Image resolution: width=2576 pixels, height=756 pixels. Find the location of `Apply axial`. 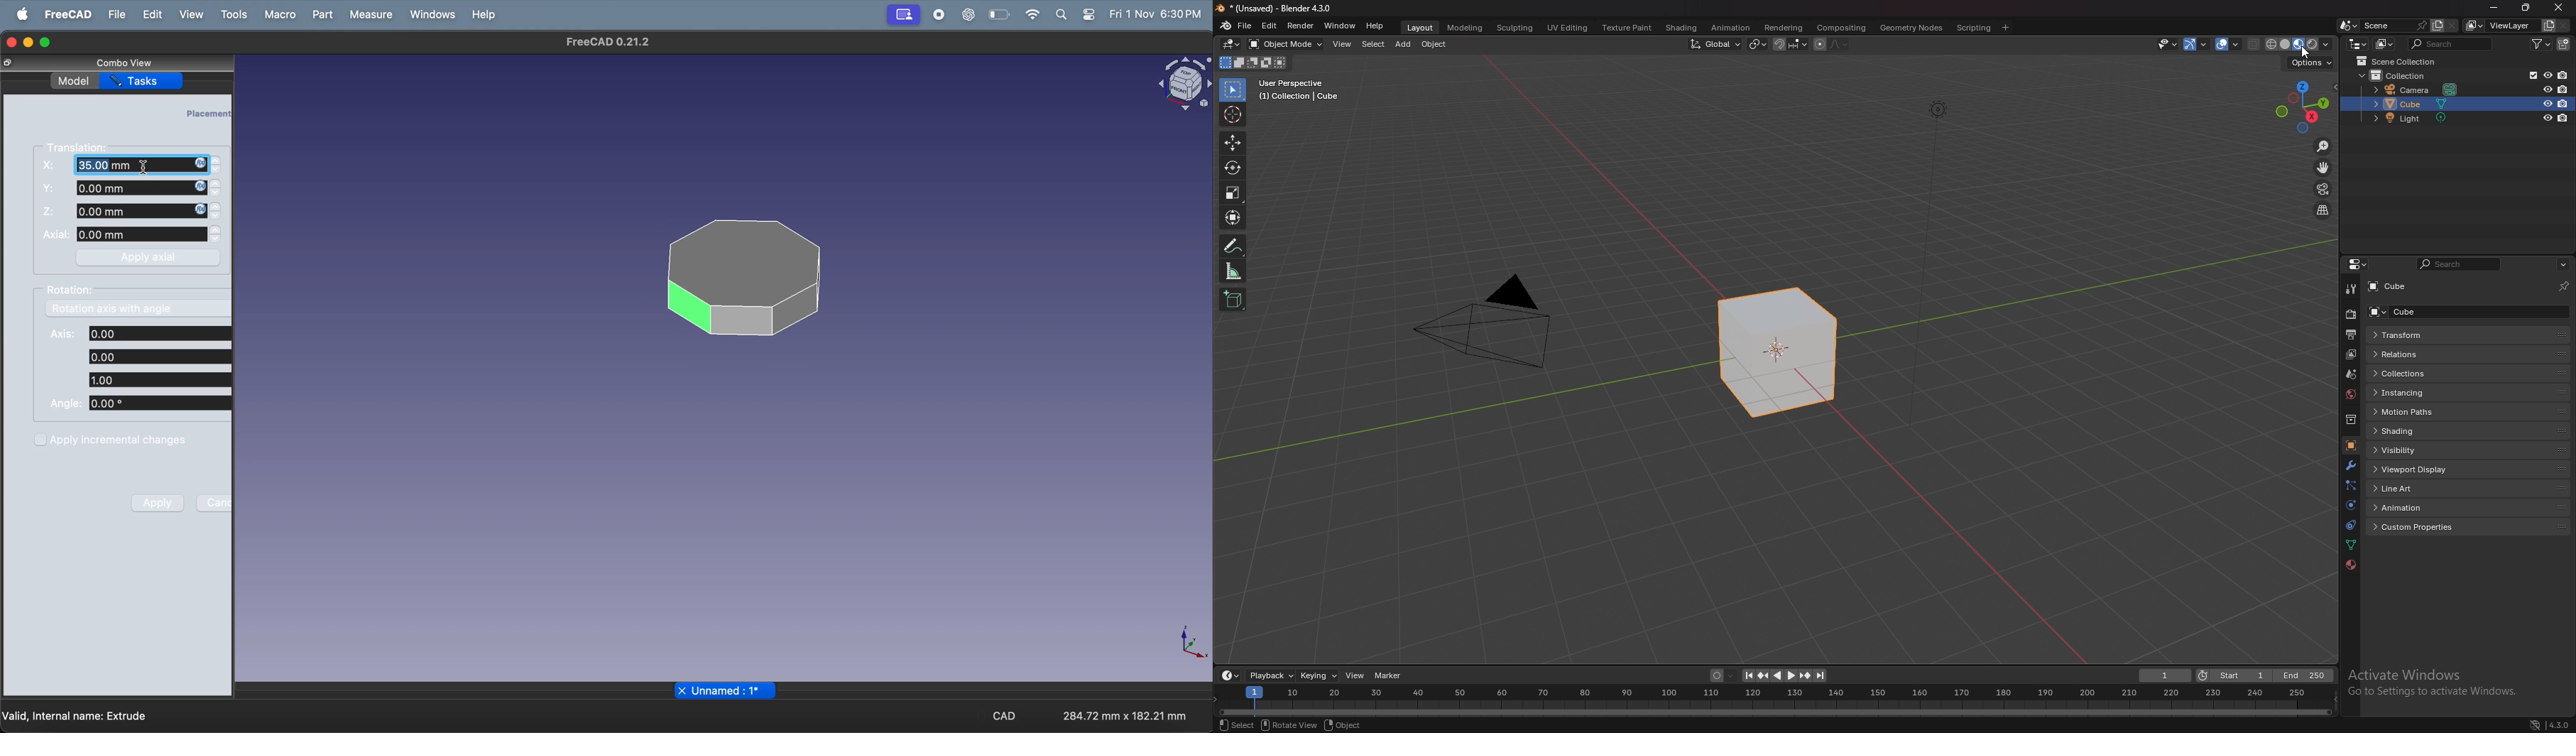

Apply axial is located at coordinates (151, 257).